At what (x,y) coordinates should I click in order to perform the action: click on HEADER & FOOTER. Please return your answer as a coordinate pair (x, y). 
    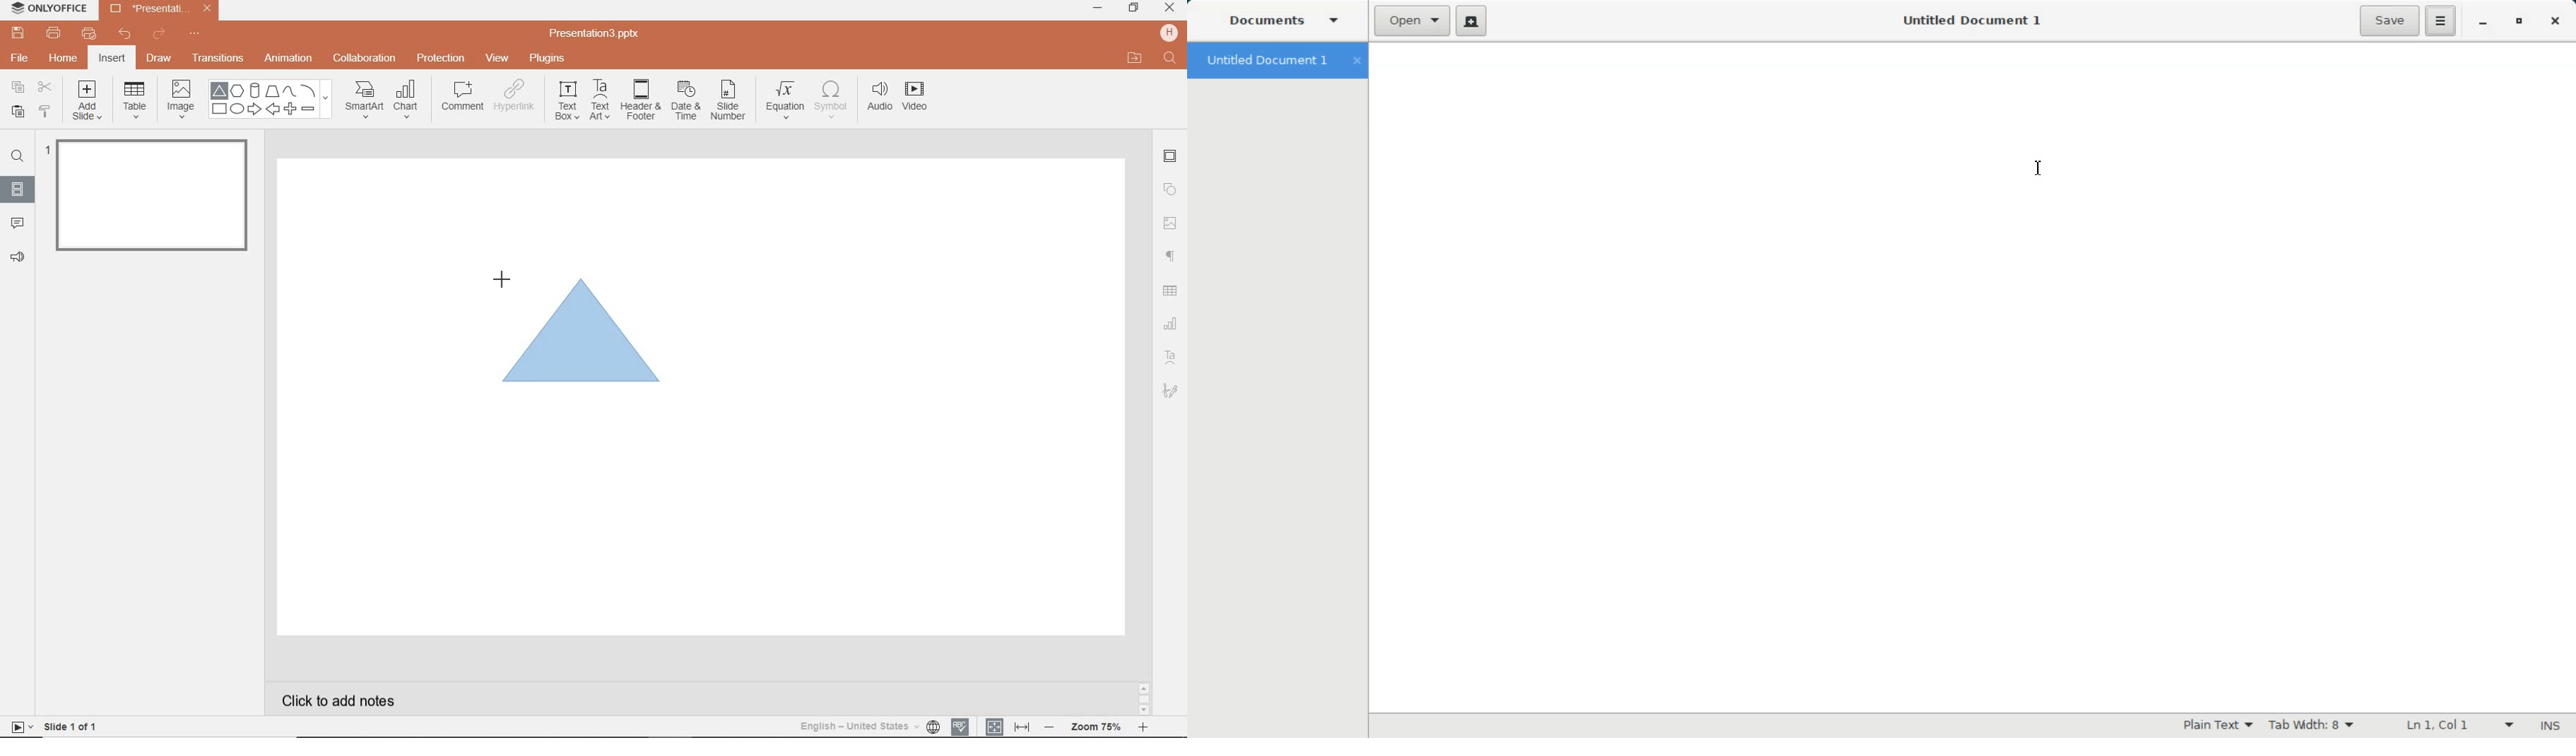
    Looking at the image, I should click on (640, 100).